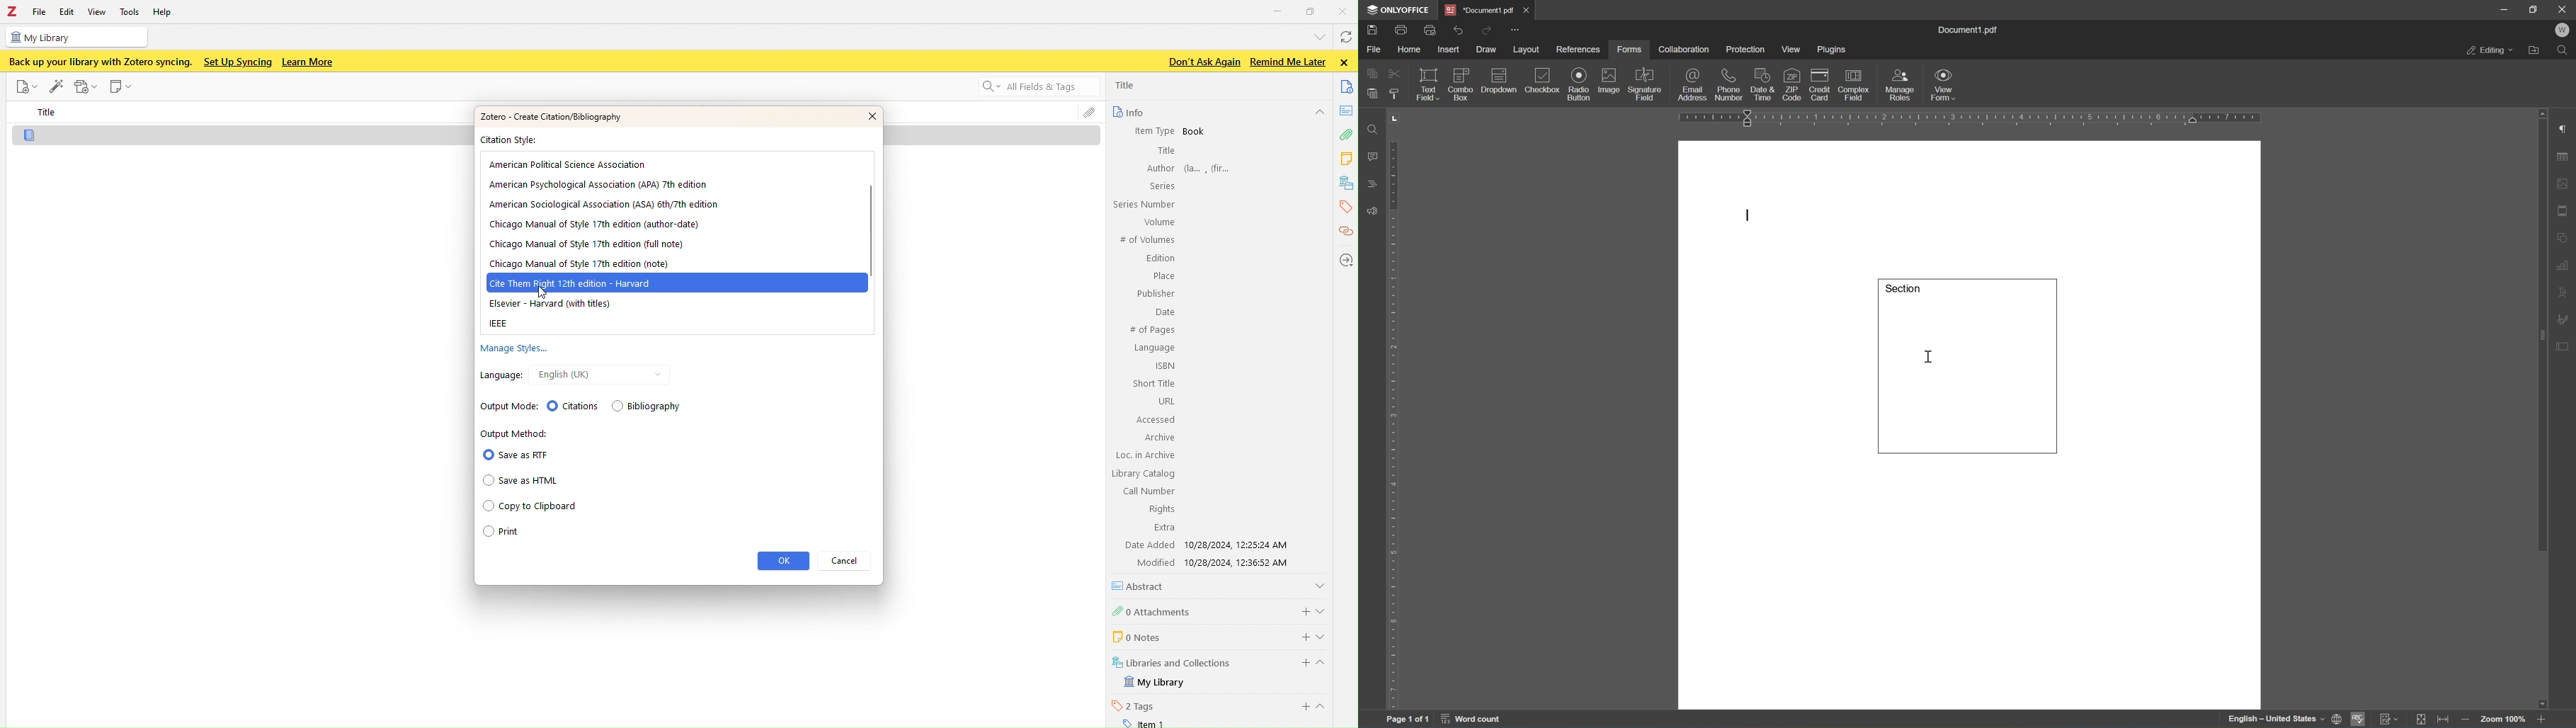 The height and width of the screenshot is (728, 2576). Describe the element at coordinates (40, 12) in the screenshot. I see `FIle` at that location.